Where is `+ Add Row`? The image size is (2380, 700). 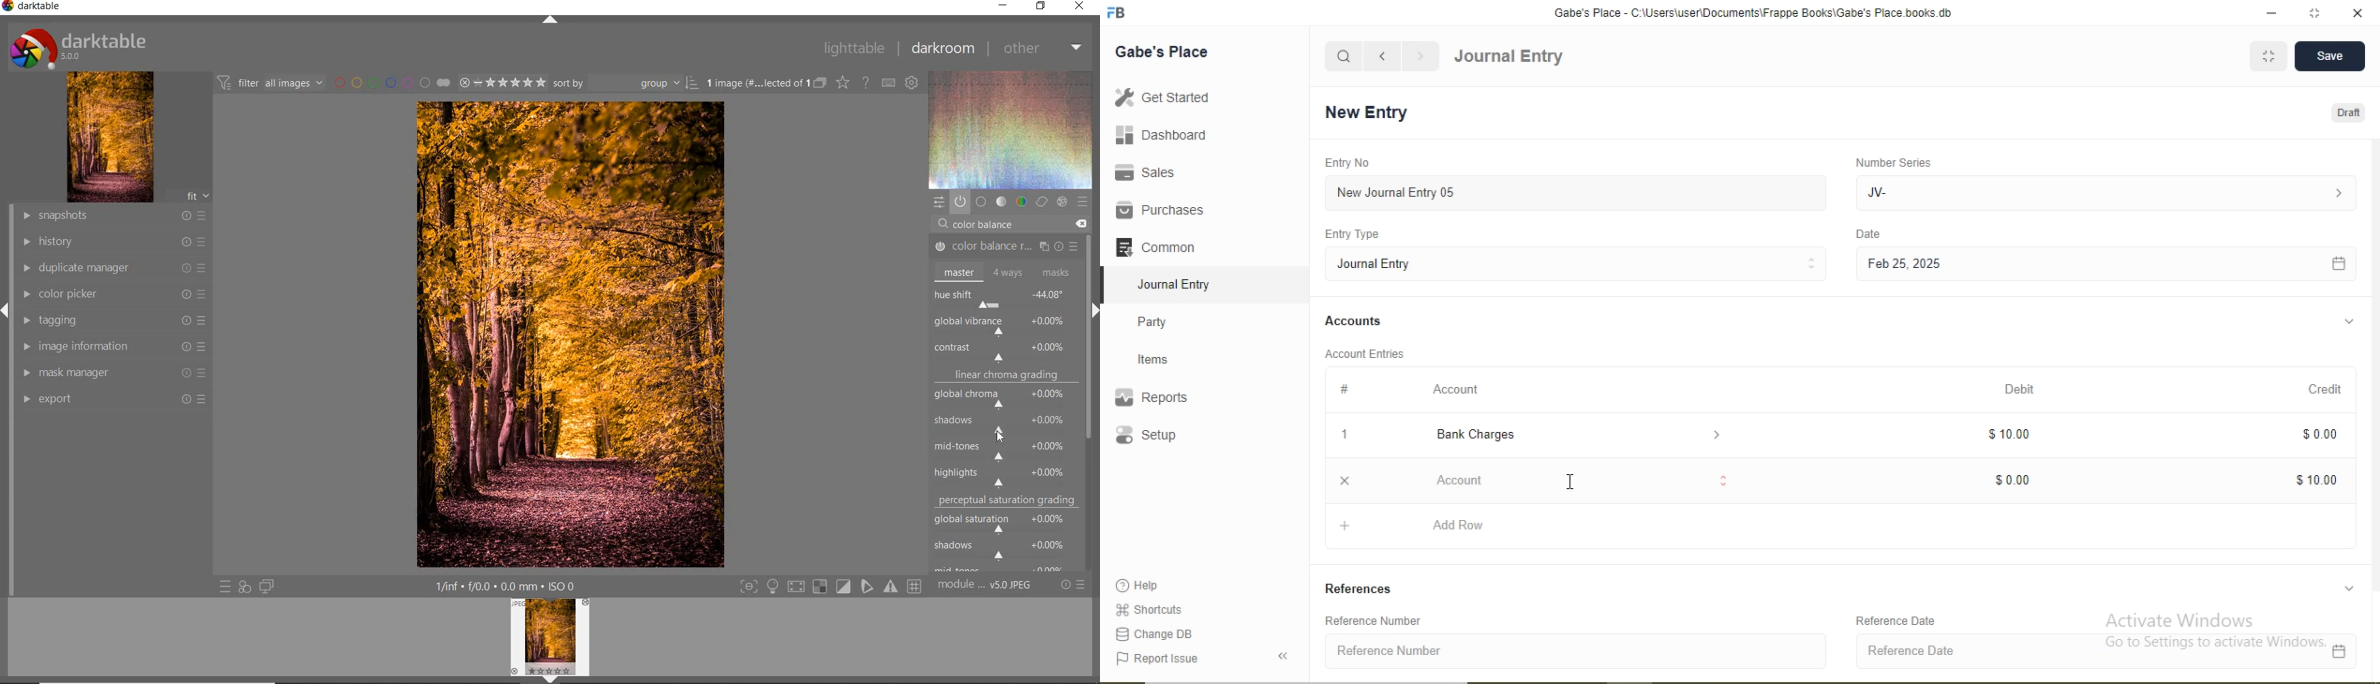
+ Add Row is located at coordinates (1845, 528).